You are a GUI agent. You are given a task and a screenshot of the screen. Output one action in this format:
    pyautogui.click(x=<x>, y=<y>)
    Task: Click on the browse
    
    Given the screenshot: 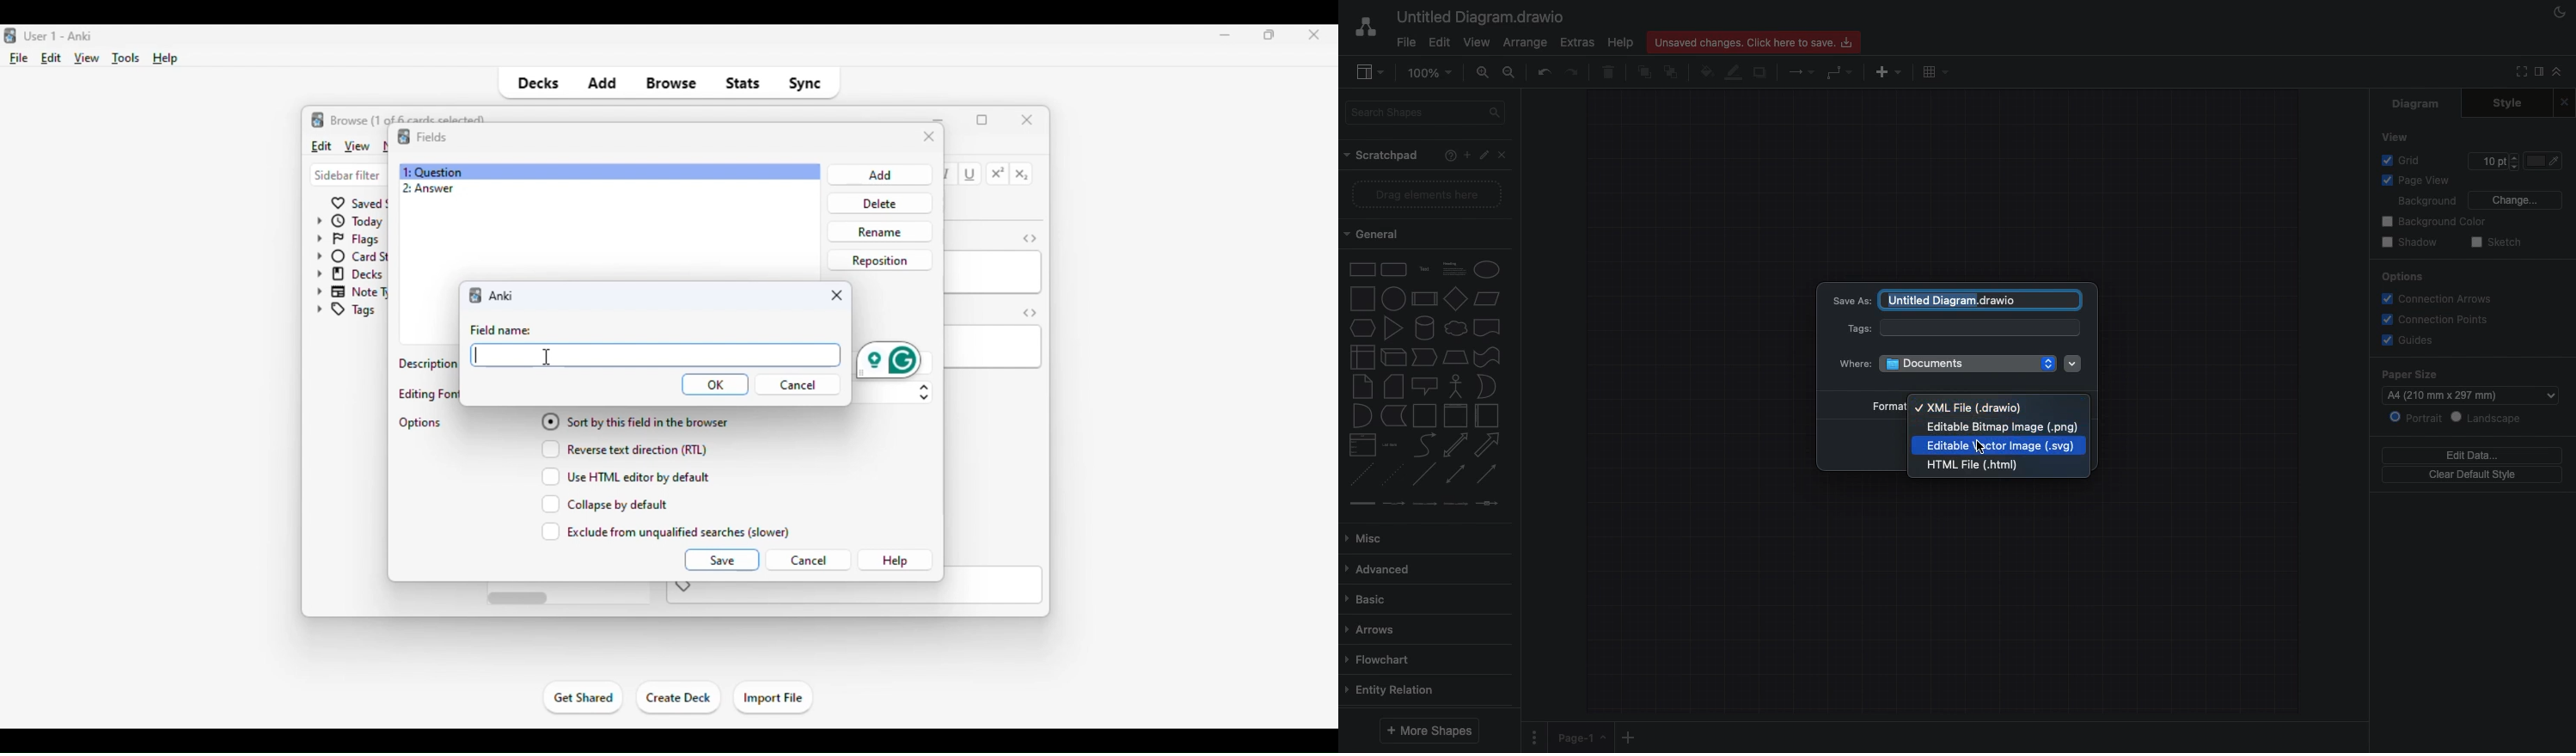 What is the action you would take?
    pyautogui.click(x=672, y=84)
    